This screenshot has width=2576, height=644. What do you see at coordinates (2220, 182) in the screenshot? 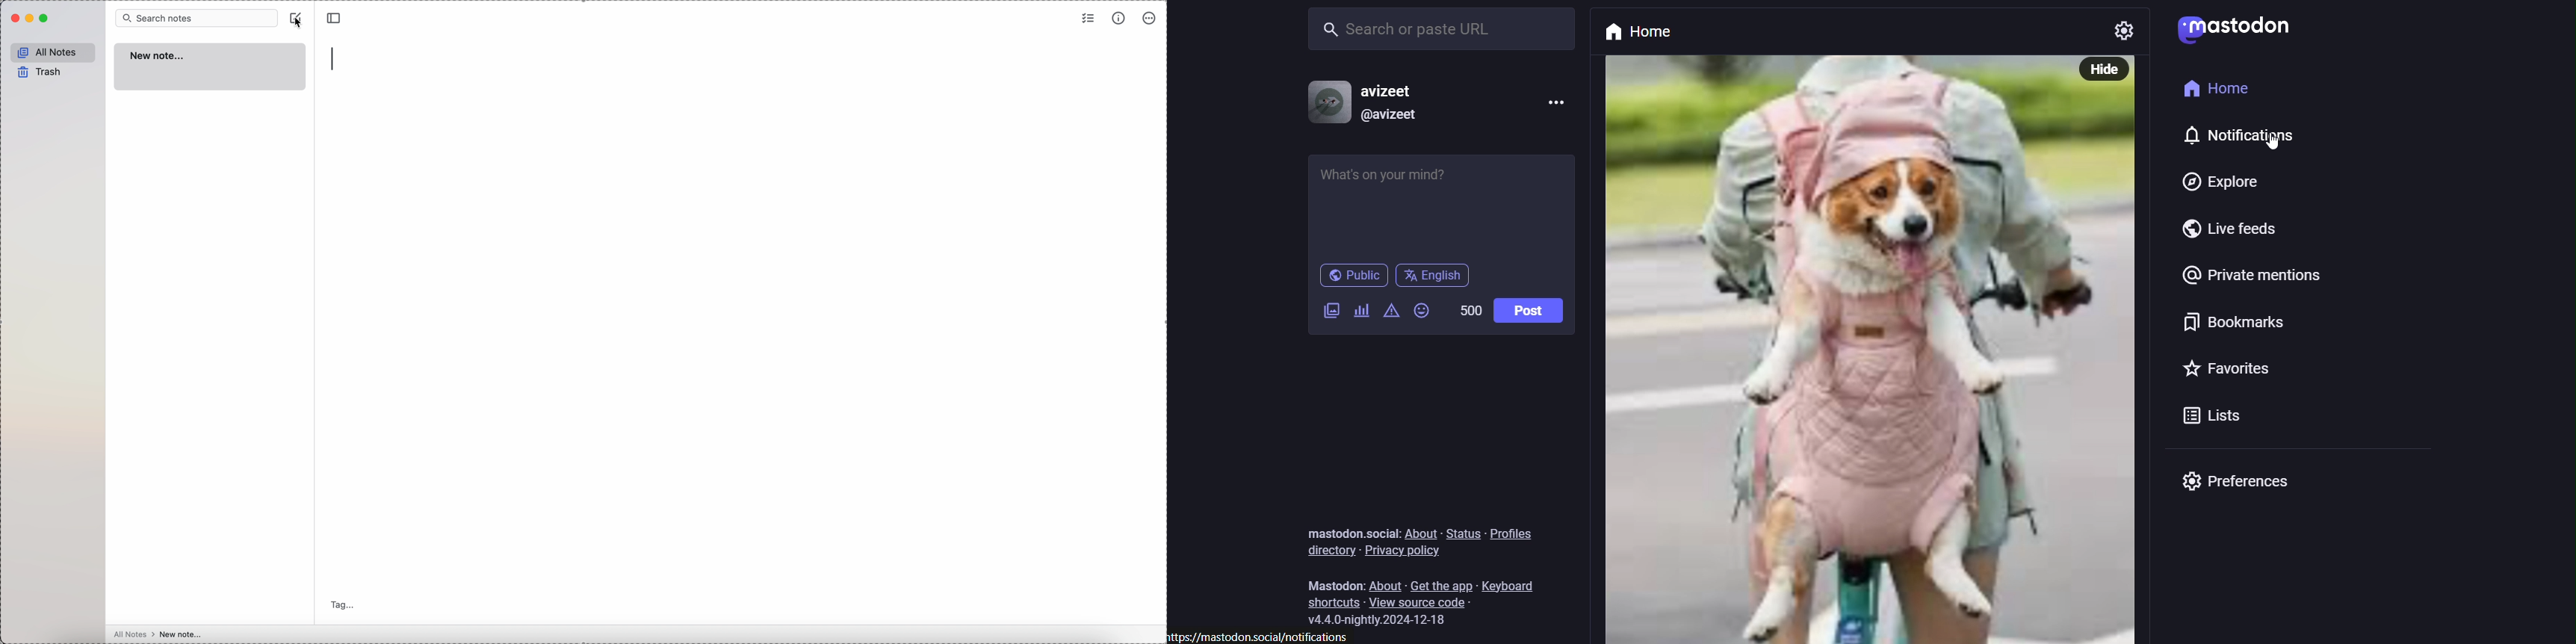
I see `explore` at bounding box center [2220, 182].